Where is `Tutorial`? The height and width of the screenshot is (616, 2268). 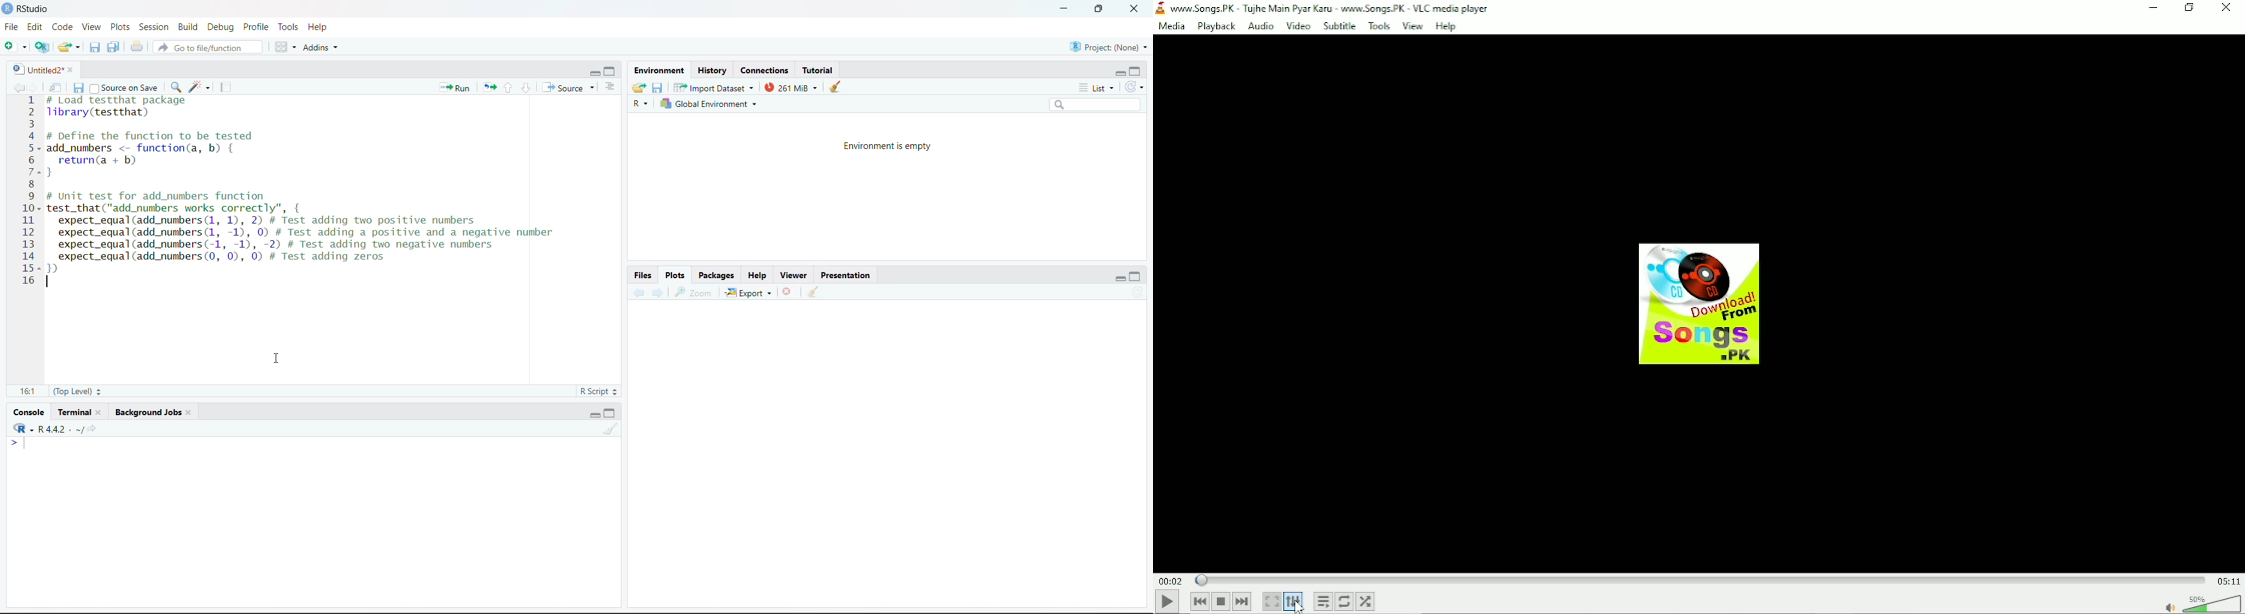
Tutorial is located at coordinates (820, 70).